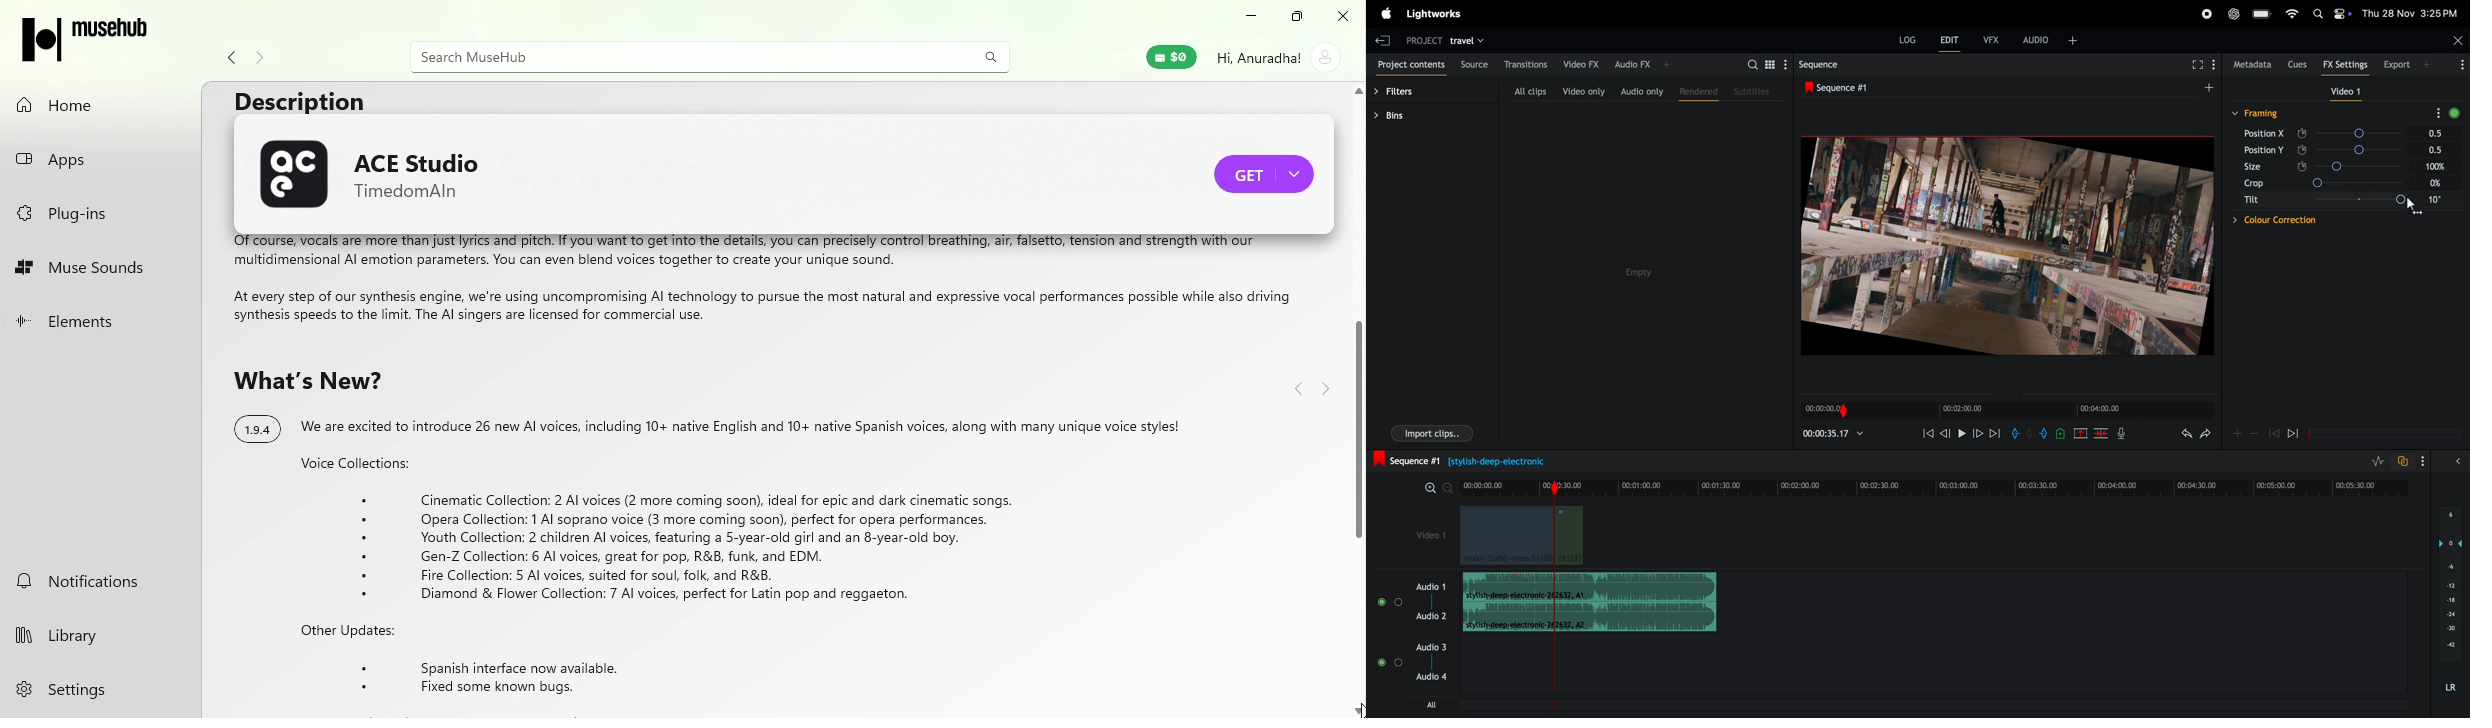 This screenshot has width=2492, height=728. Describe the element at coordinates (1644, 64) in the screenshot. I see `audio fx` at that location.